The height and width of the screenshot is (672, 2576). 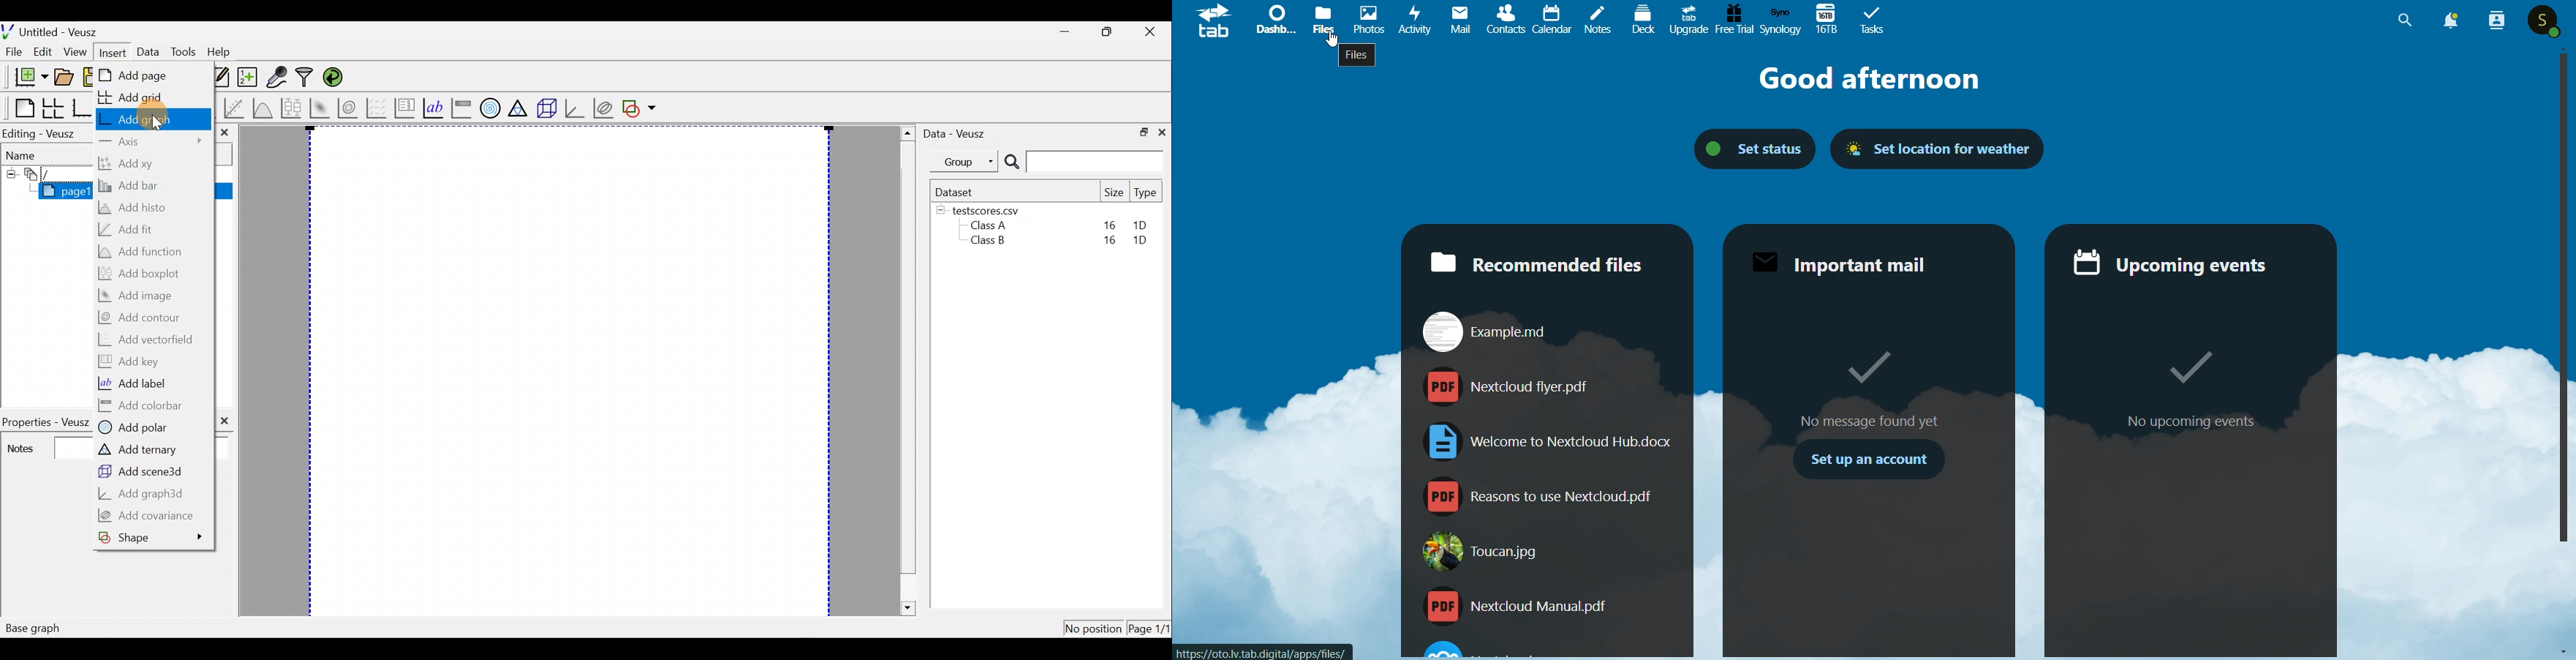 I want to click on Plot a function, so click(x=263, y=107).